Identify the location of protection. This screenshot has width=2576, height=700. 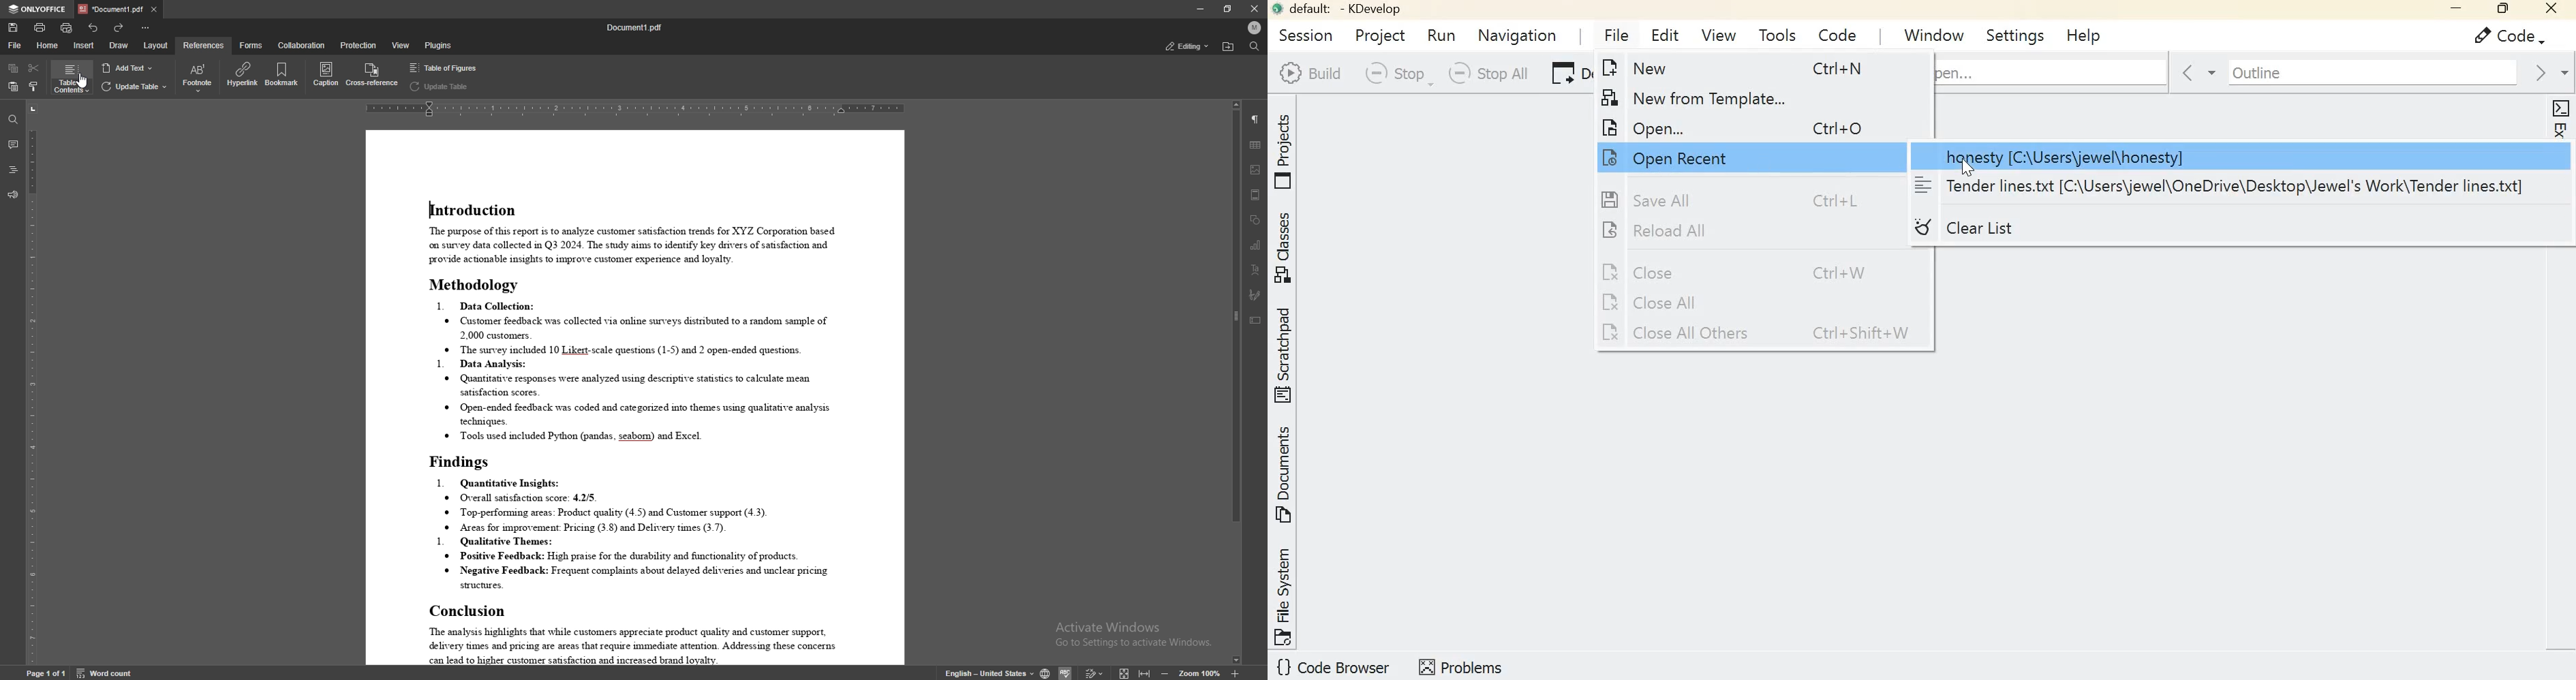
(358, 45).